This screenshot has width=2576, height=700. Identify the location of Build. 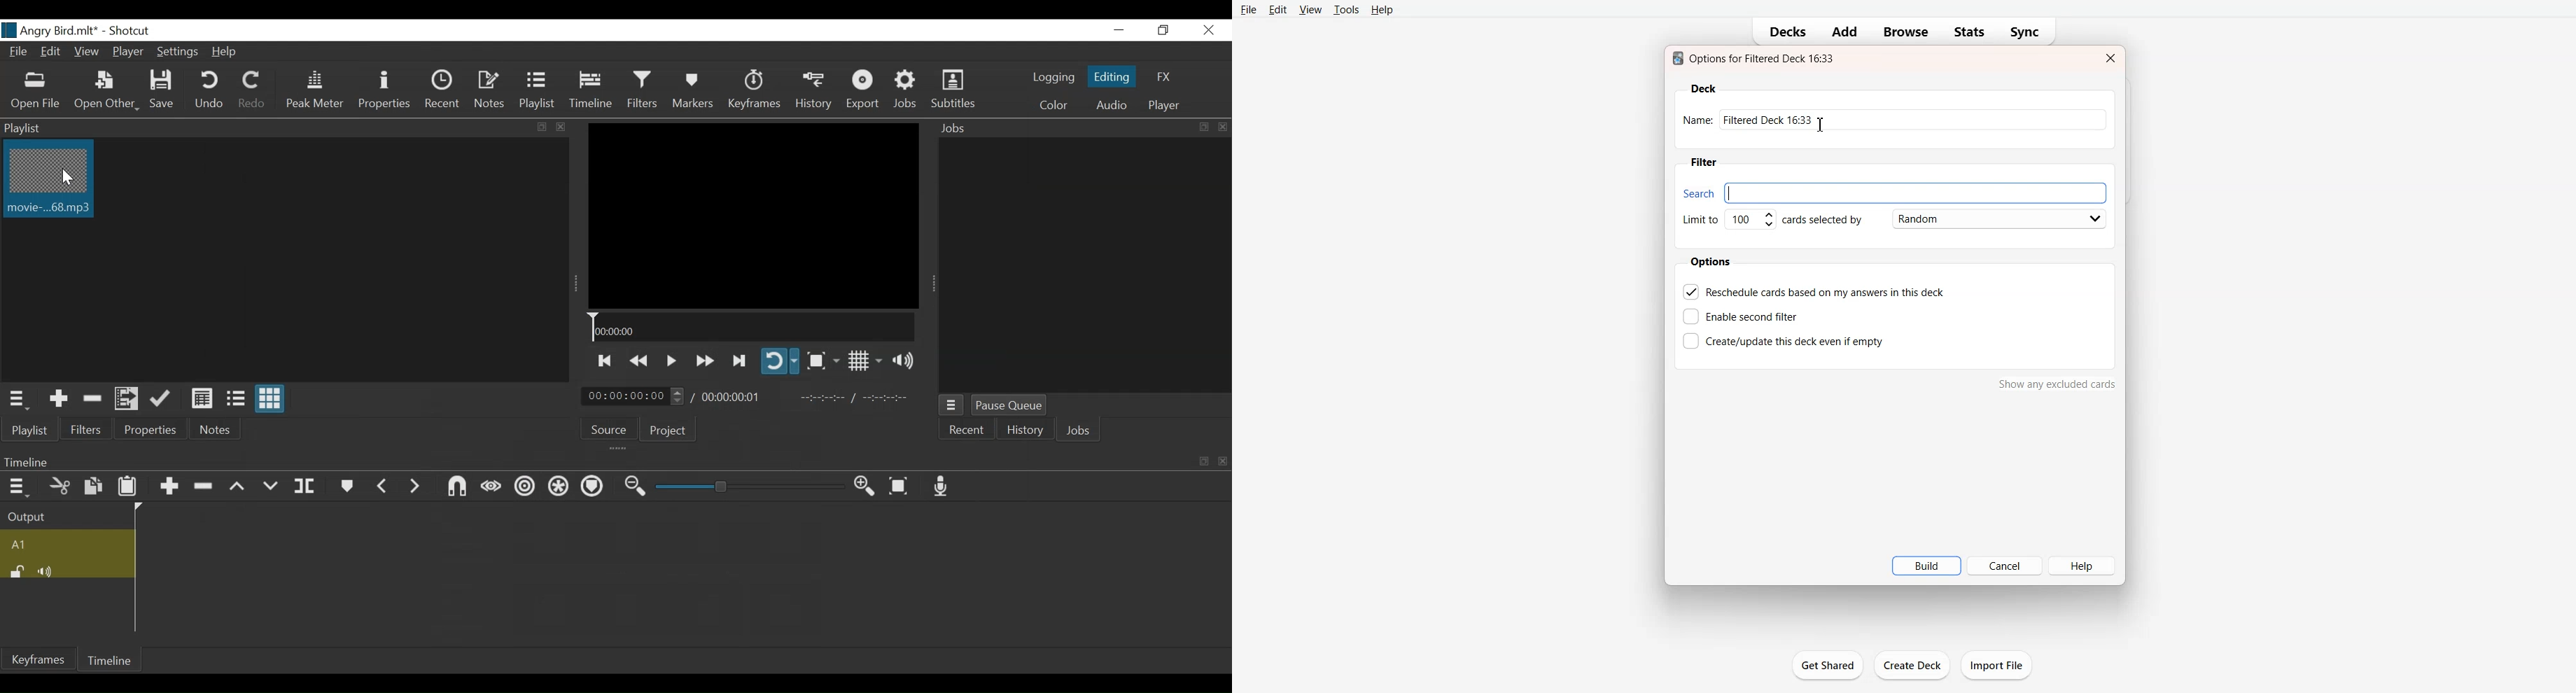
(1926, 566).